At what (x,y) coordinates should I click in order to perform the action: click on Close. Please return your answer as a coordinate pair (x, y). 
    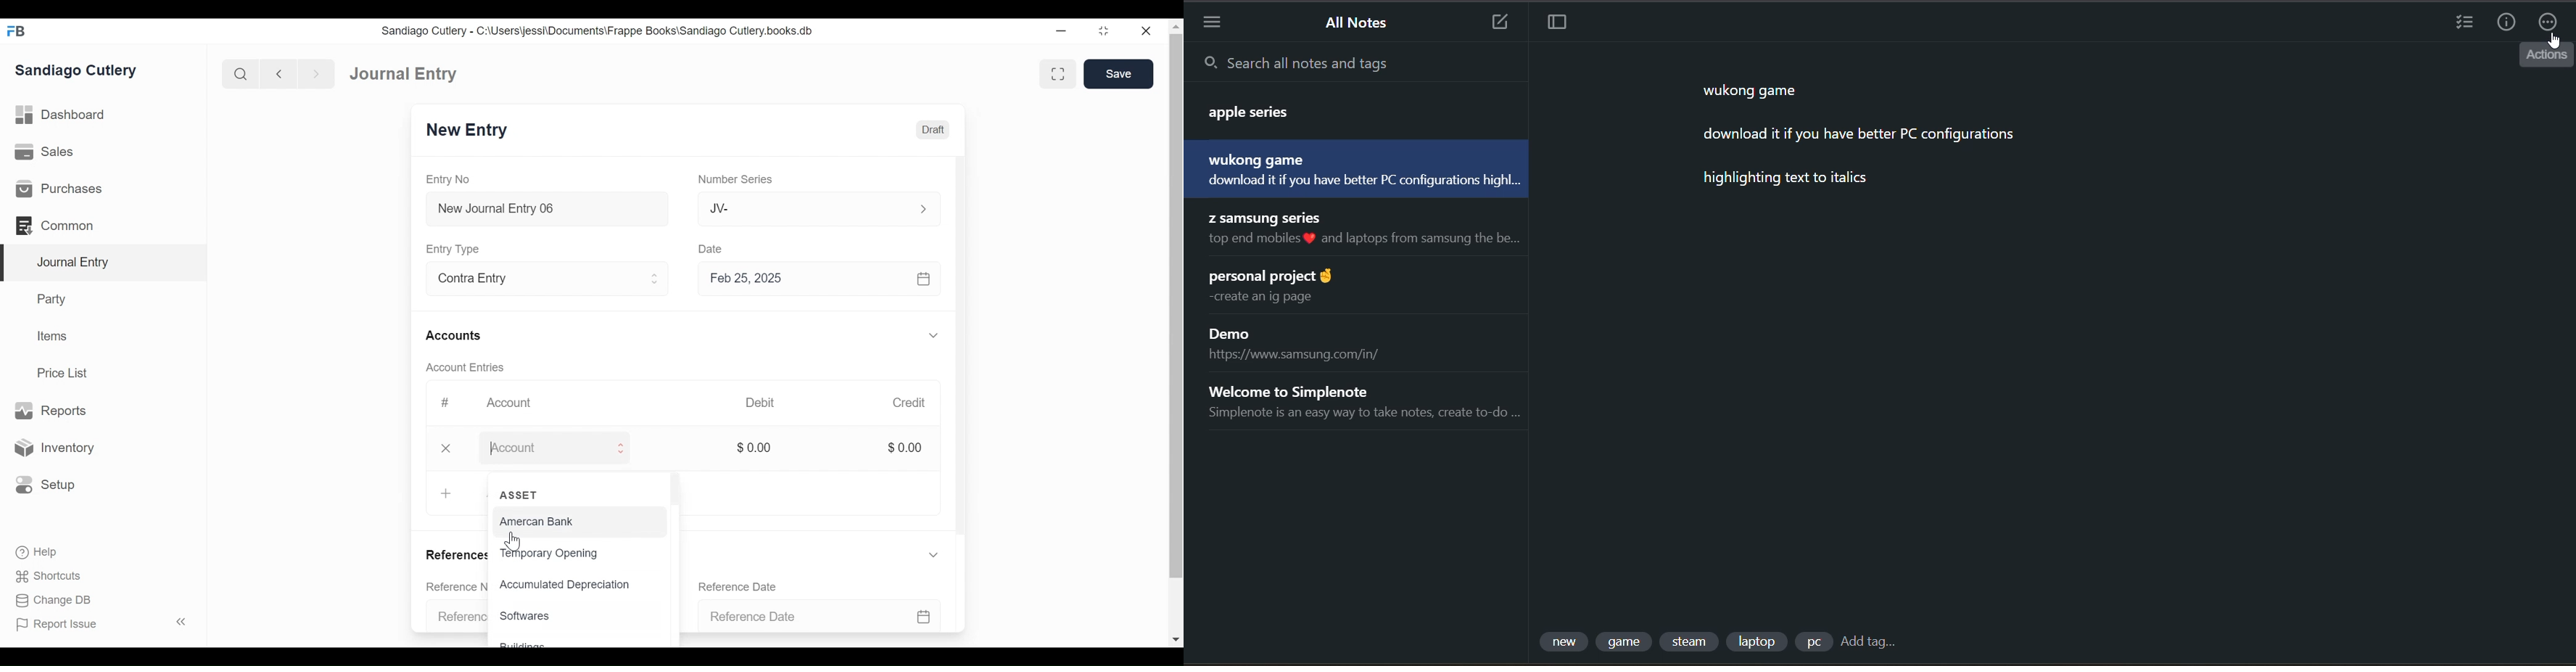
    Looking at the image, I should click on (1147, 30).